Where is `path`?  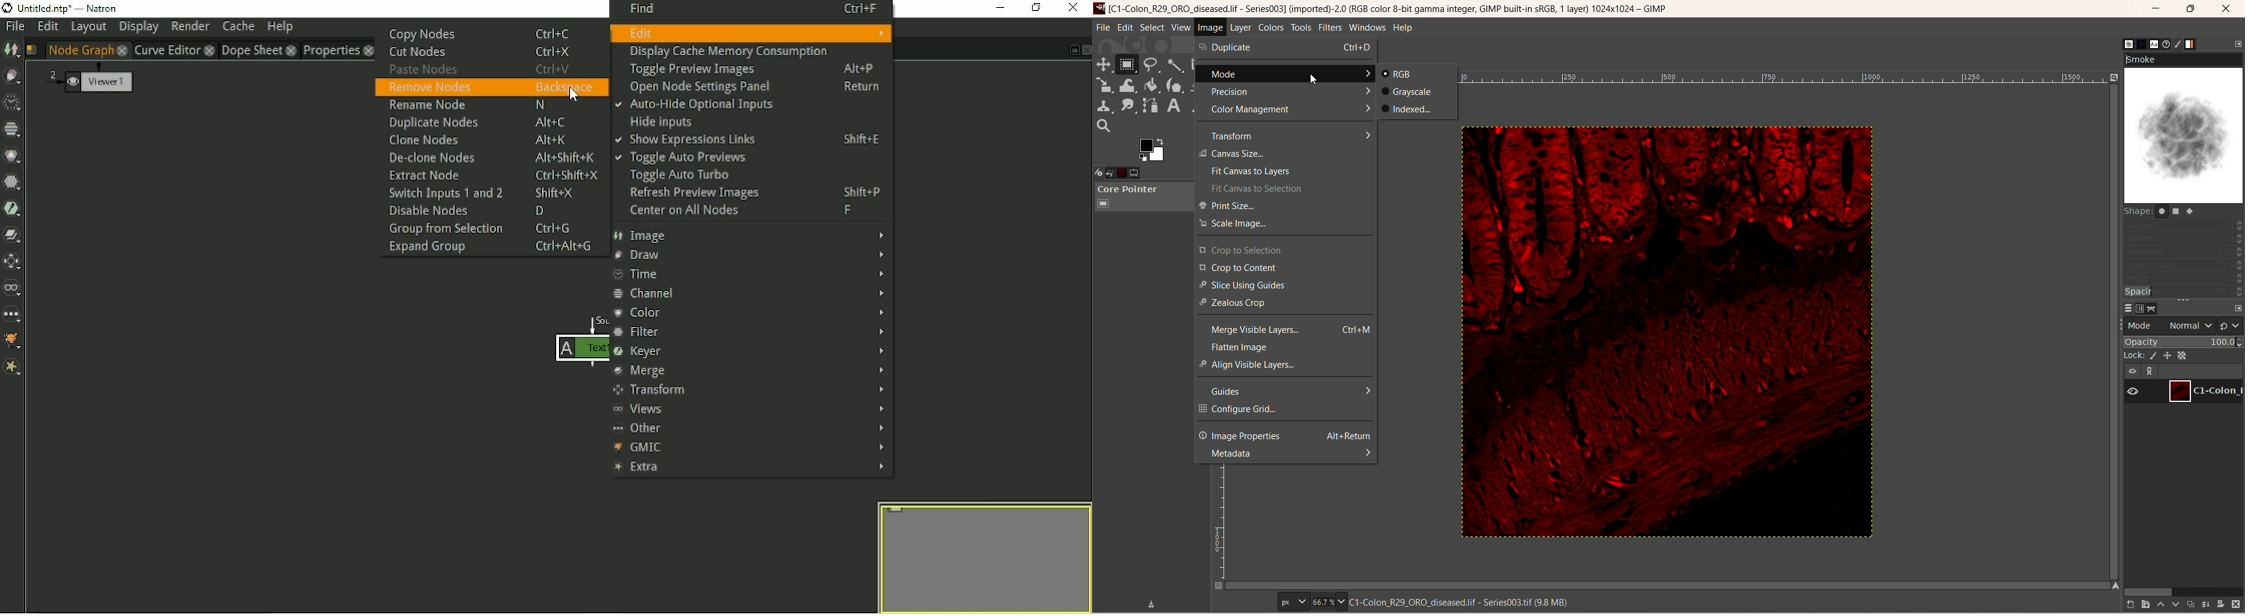
path is located at coordinates (2152, 308).